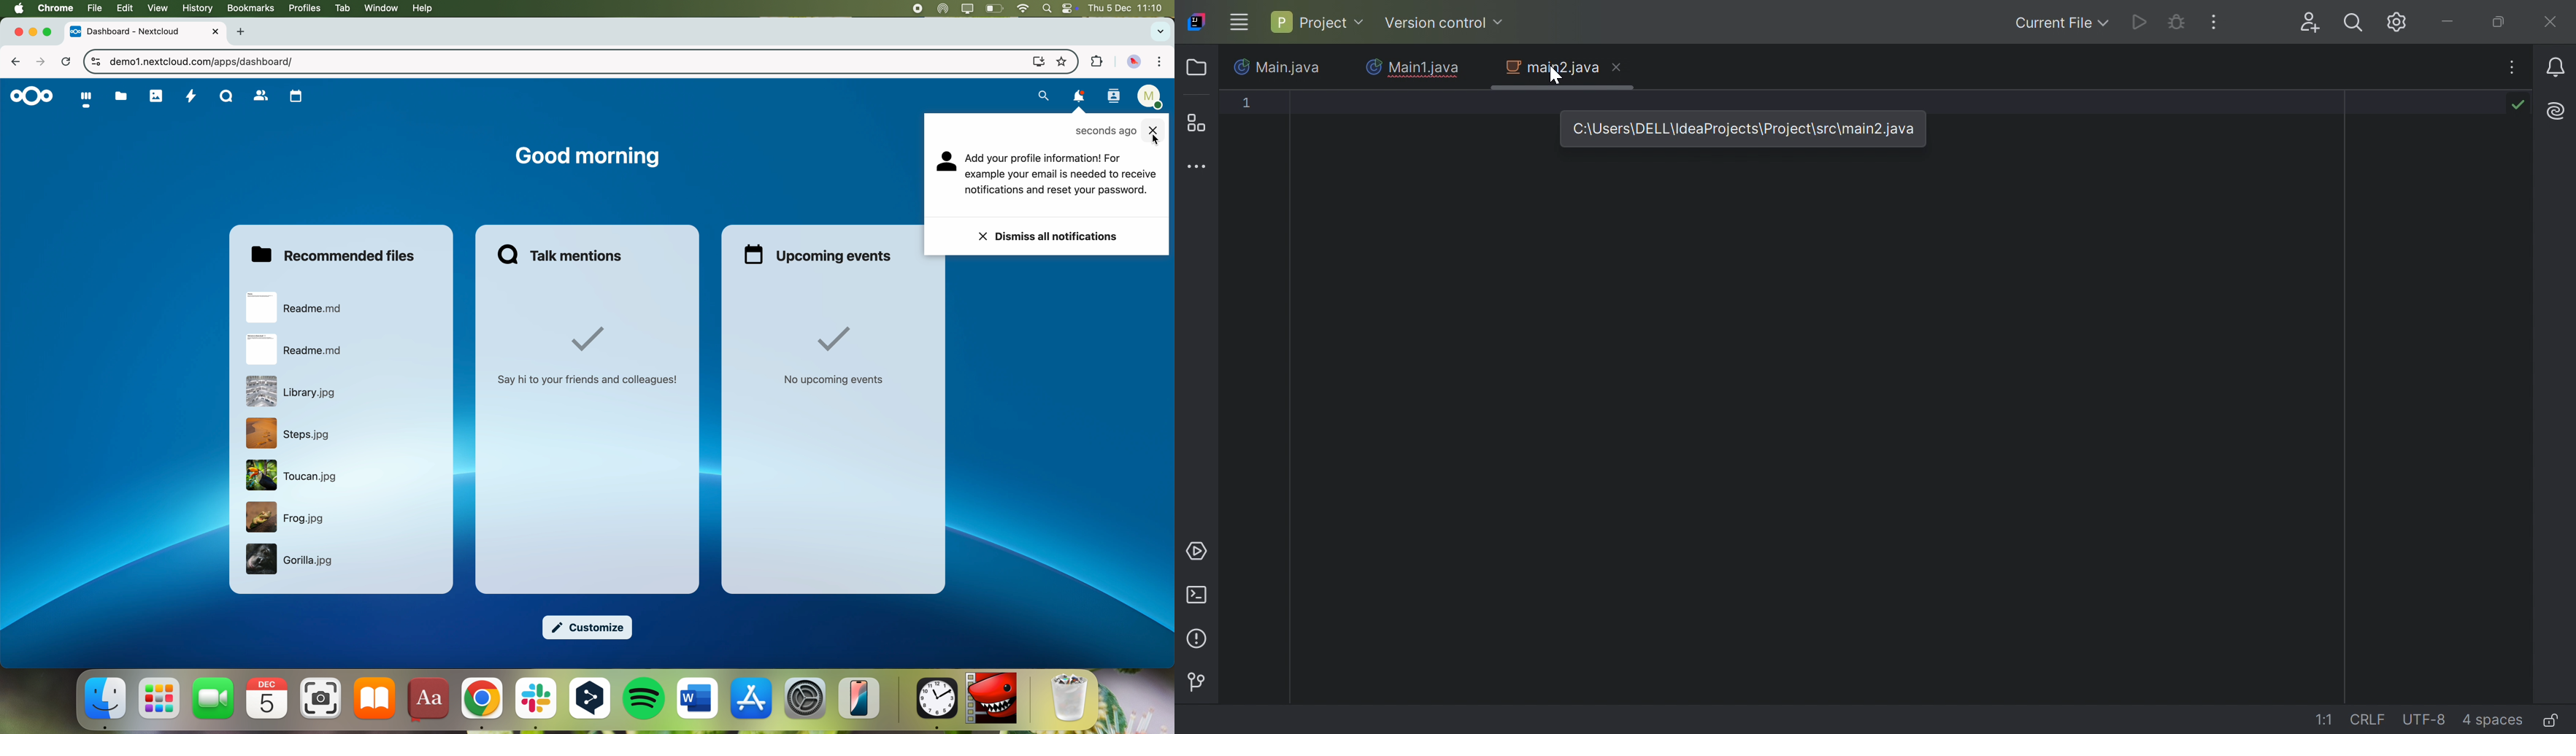 Image resolution: width=2576 pixels, height=756 pixels. I want to click on dictonary, so click(427, 701).